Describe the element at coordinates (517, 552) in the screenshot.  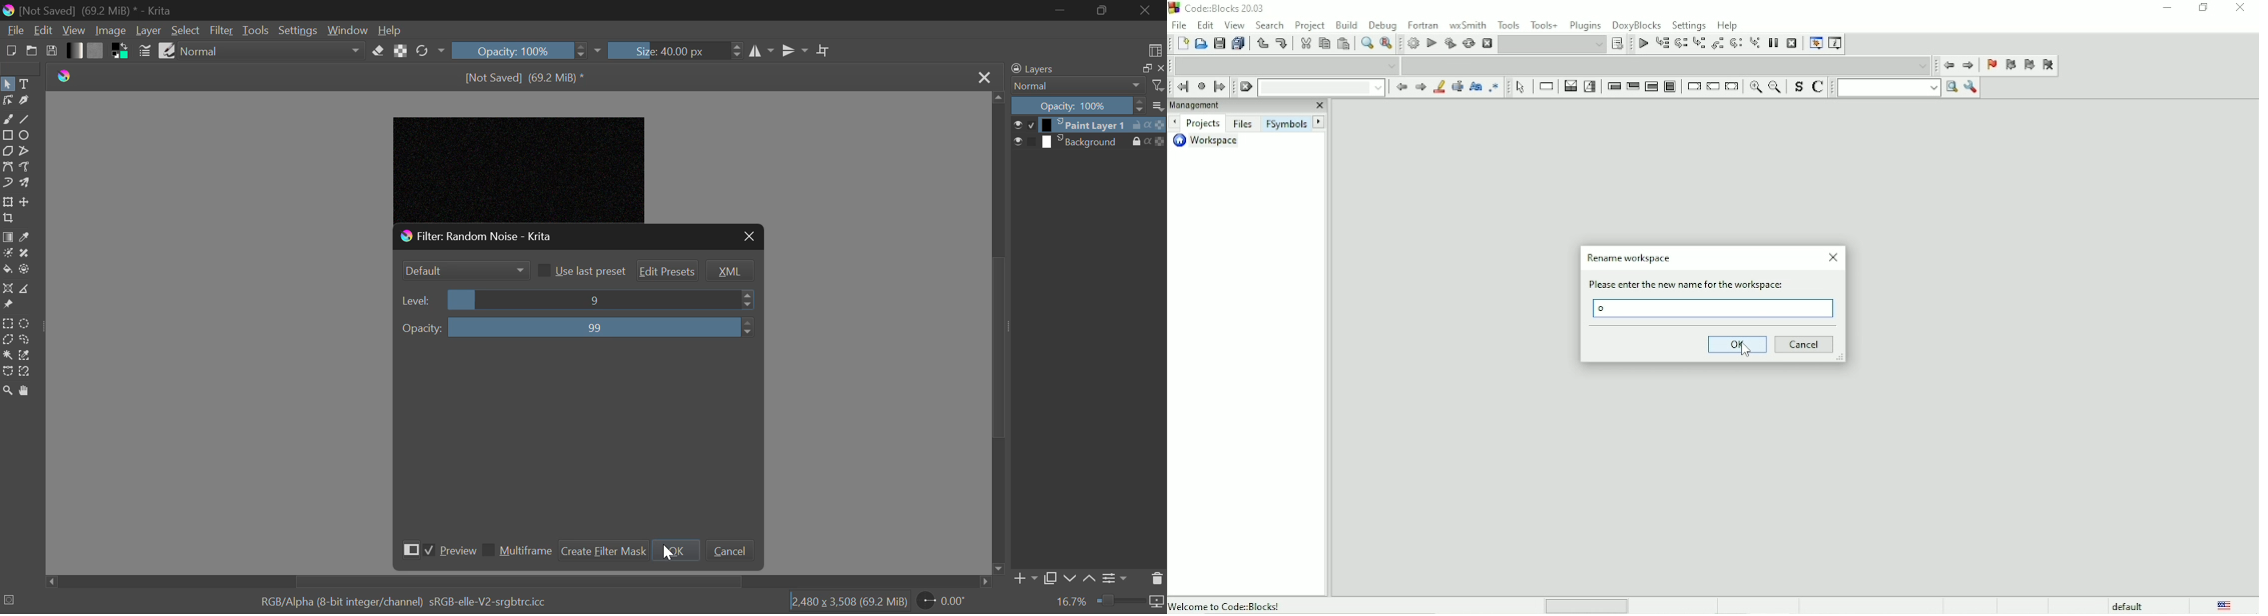
I see `Multiframe` at that location.